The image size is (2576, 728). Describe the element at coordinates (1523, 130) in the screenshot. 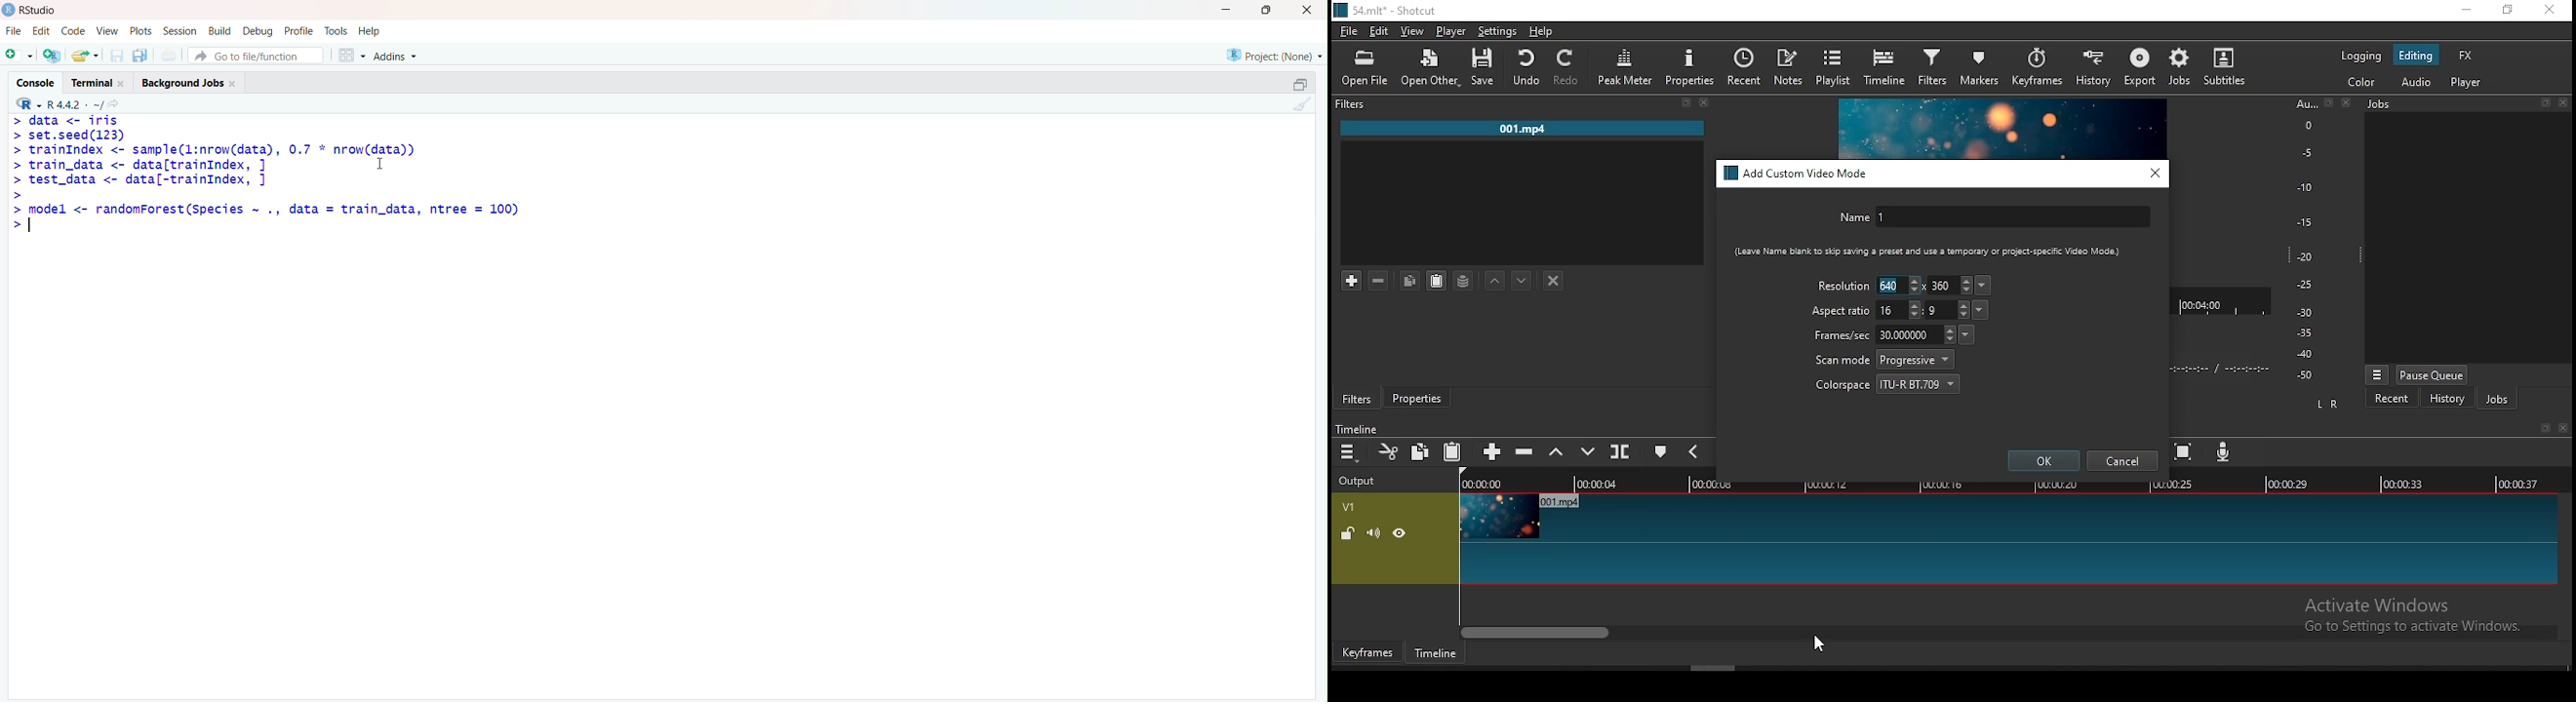

I see `001.mp4` at that location.